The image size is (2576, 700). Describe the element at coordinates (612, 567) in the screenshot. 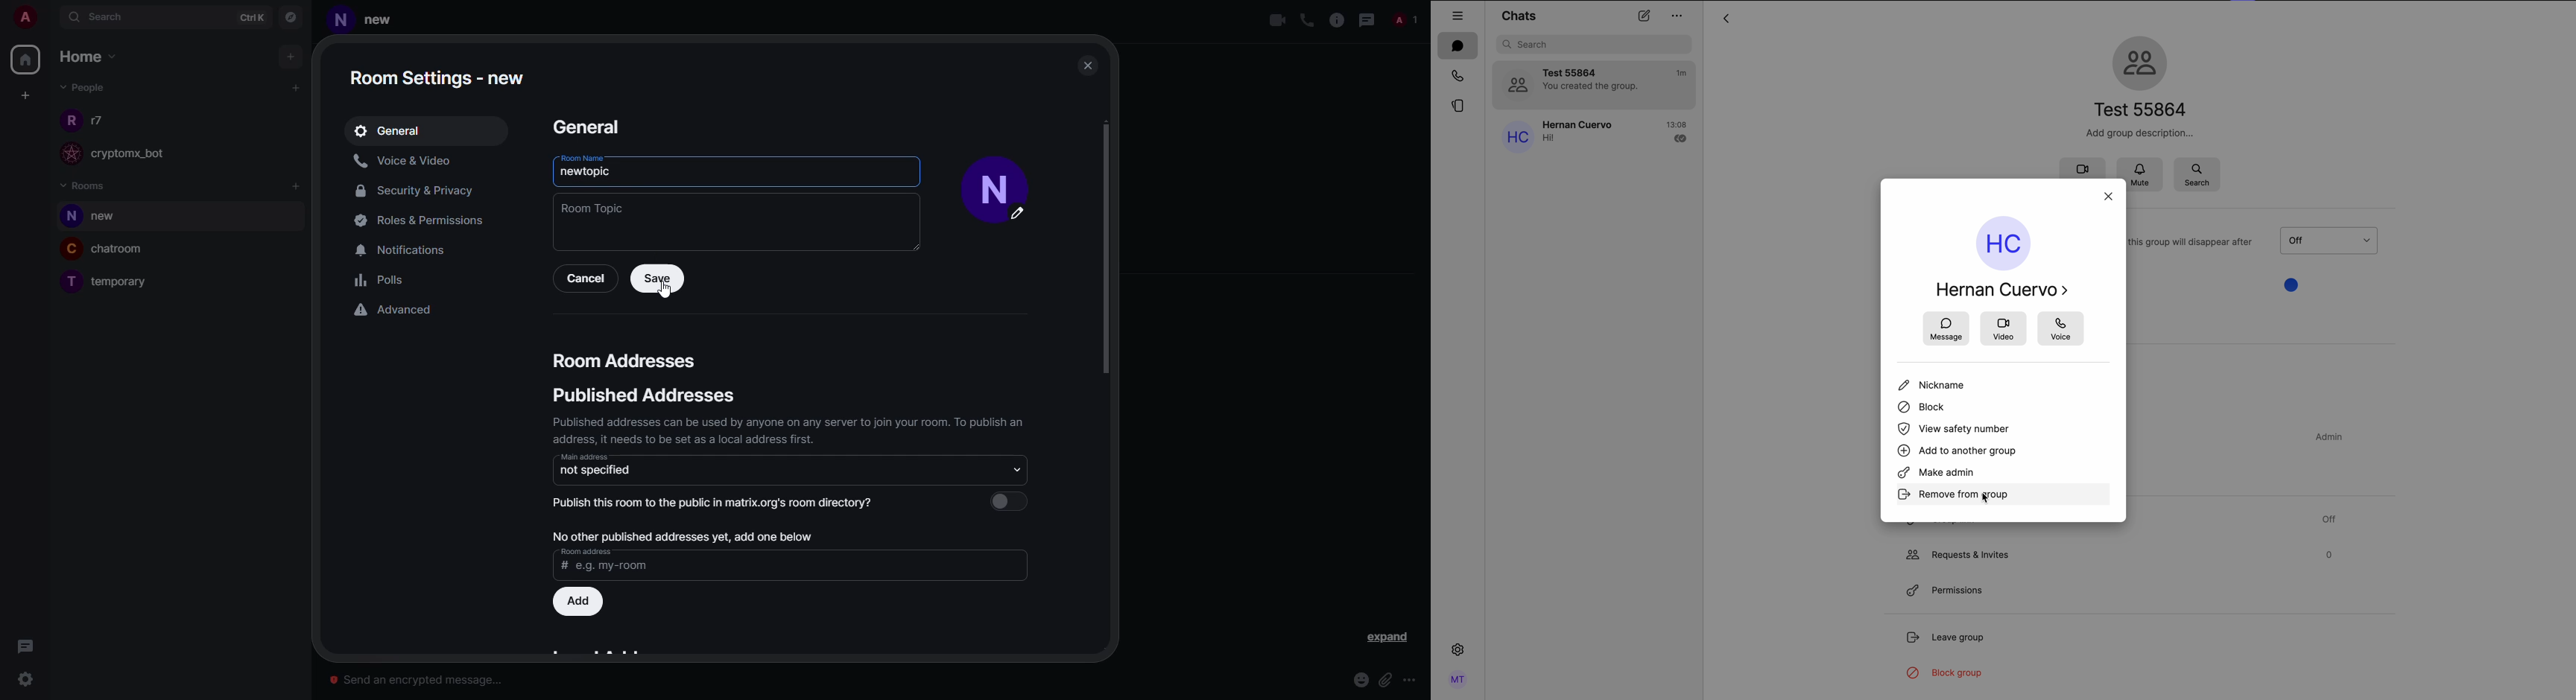

I see `eg` at that location.